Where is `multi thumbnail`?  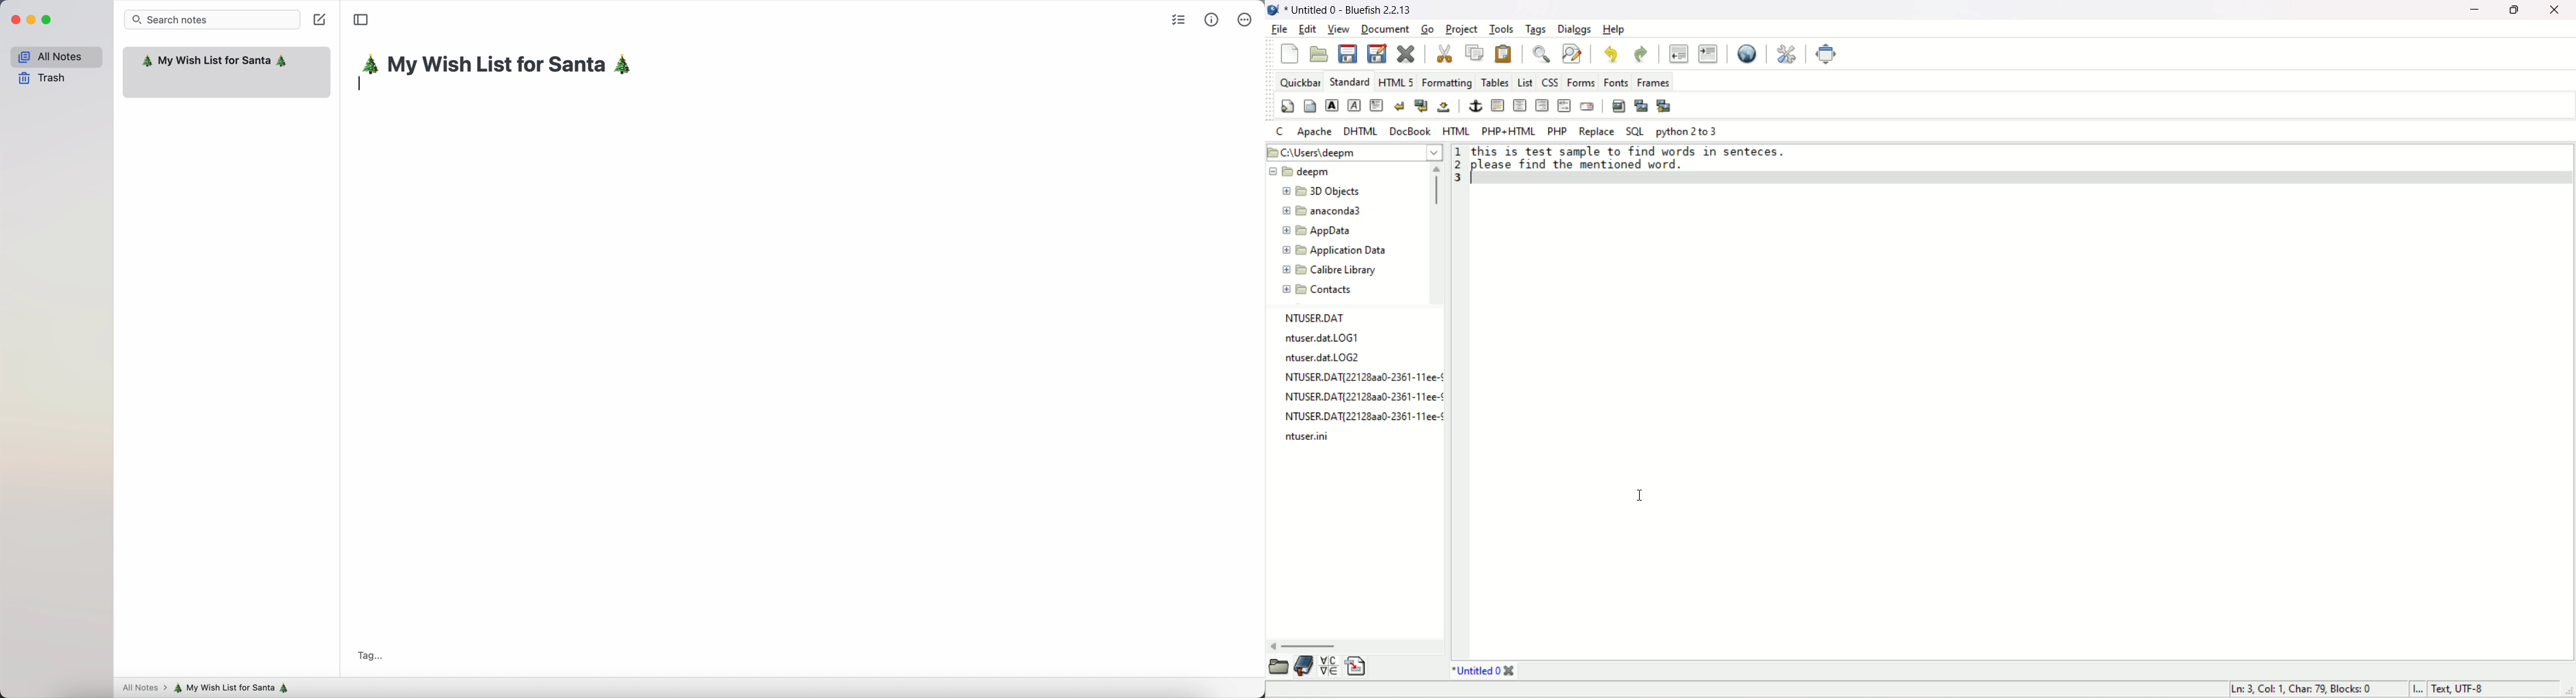
multi thumbnail is located at coordinates (1664, 105).